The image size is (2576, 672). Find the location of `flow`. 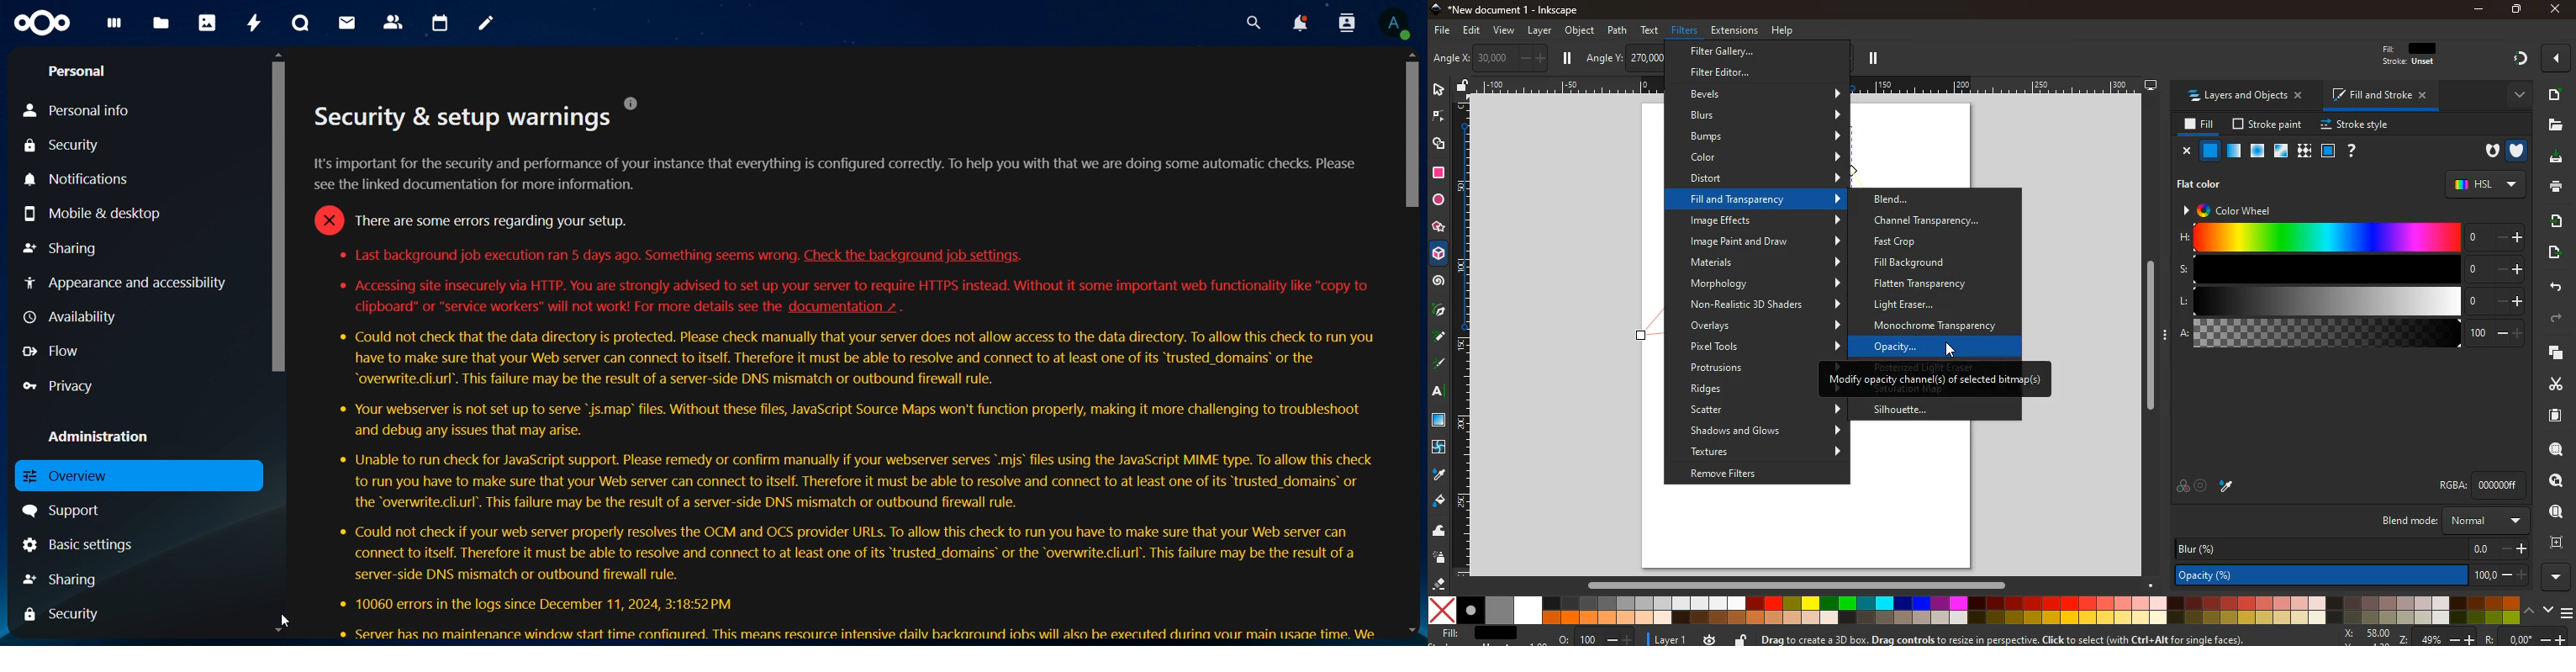

flow is located at coordinates (61, 349).